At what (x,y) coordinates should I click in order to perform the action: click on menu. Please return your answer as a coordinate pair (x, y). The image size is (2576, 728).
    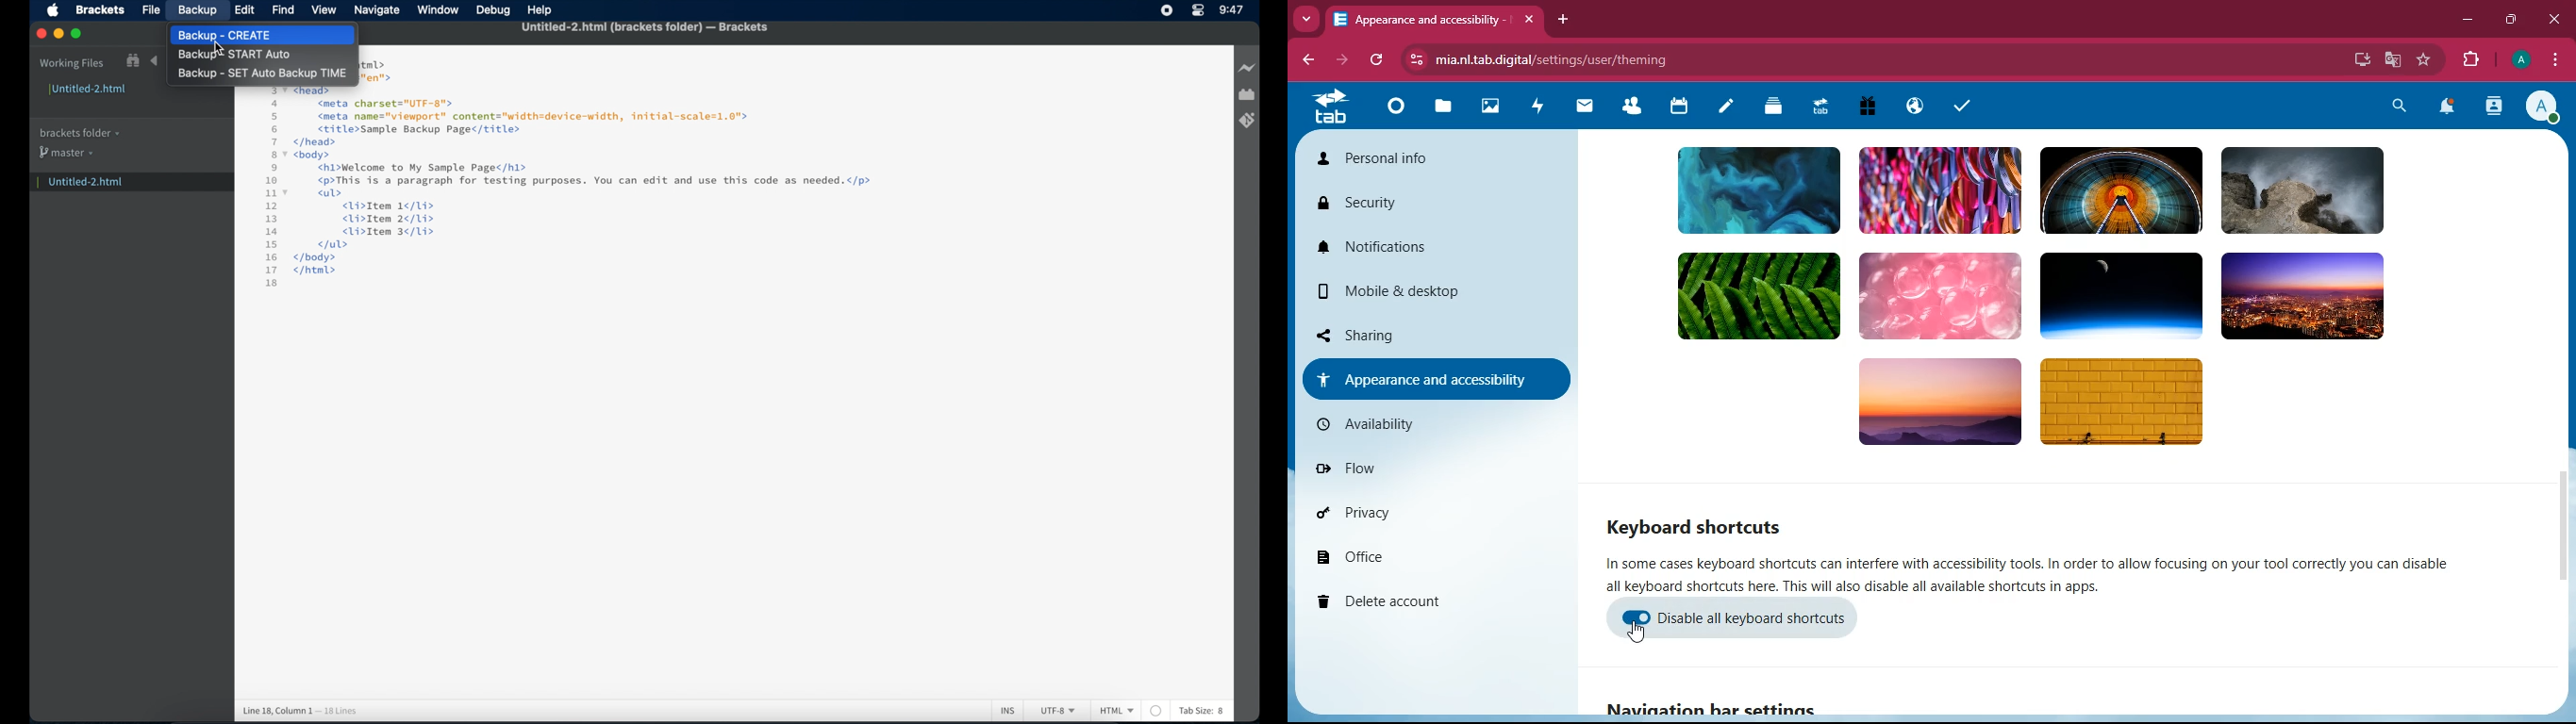
    Looking at the image, I should click on (2552, 58).